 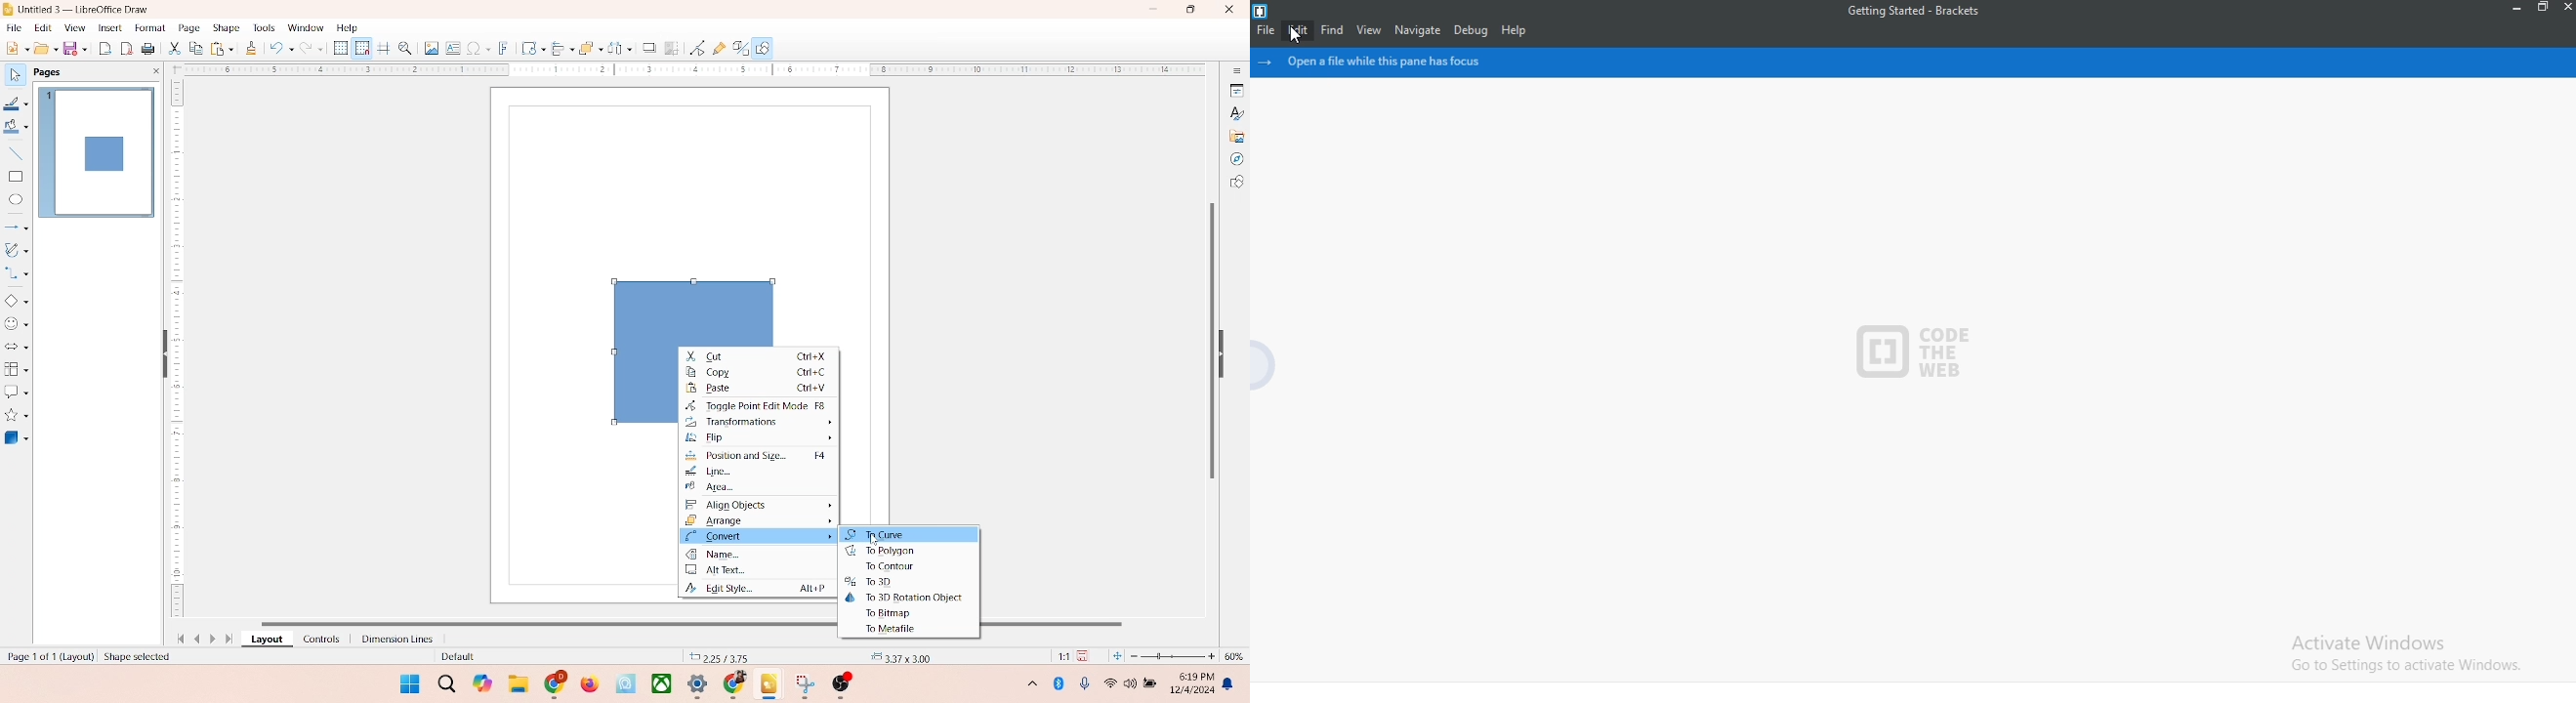 I want to click on shadow, so click(x=646, y=46).